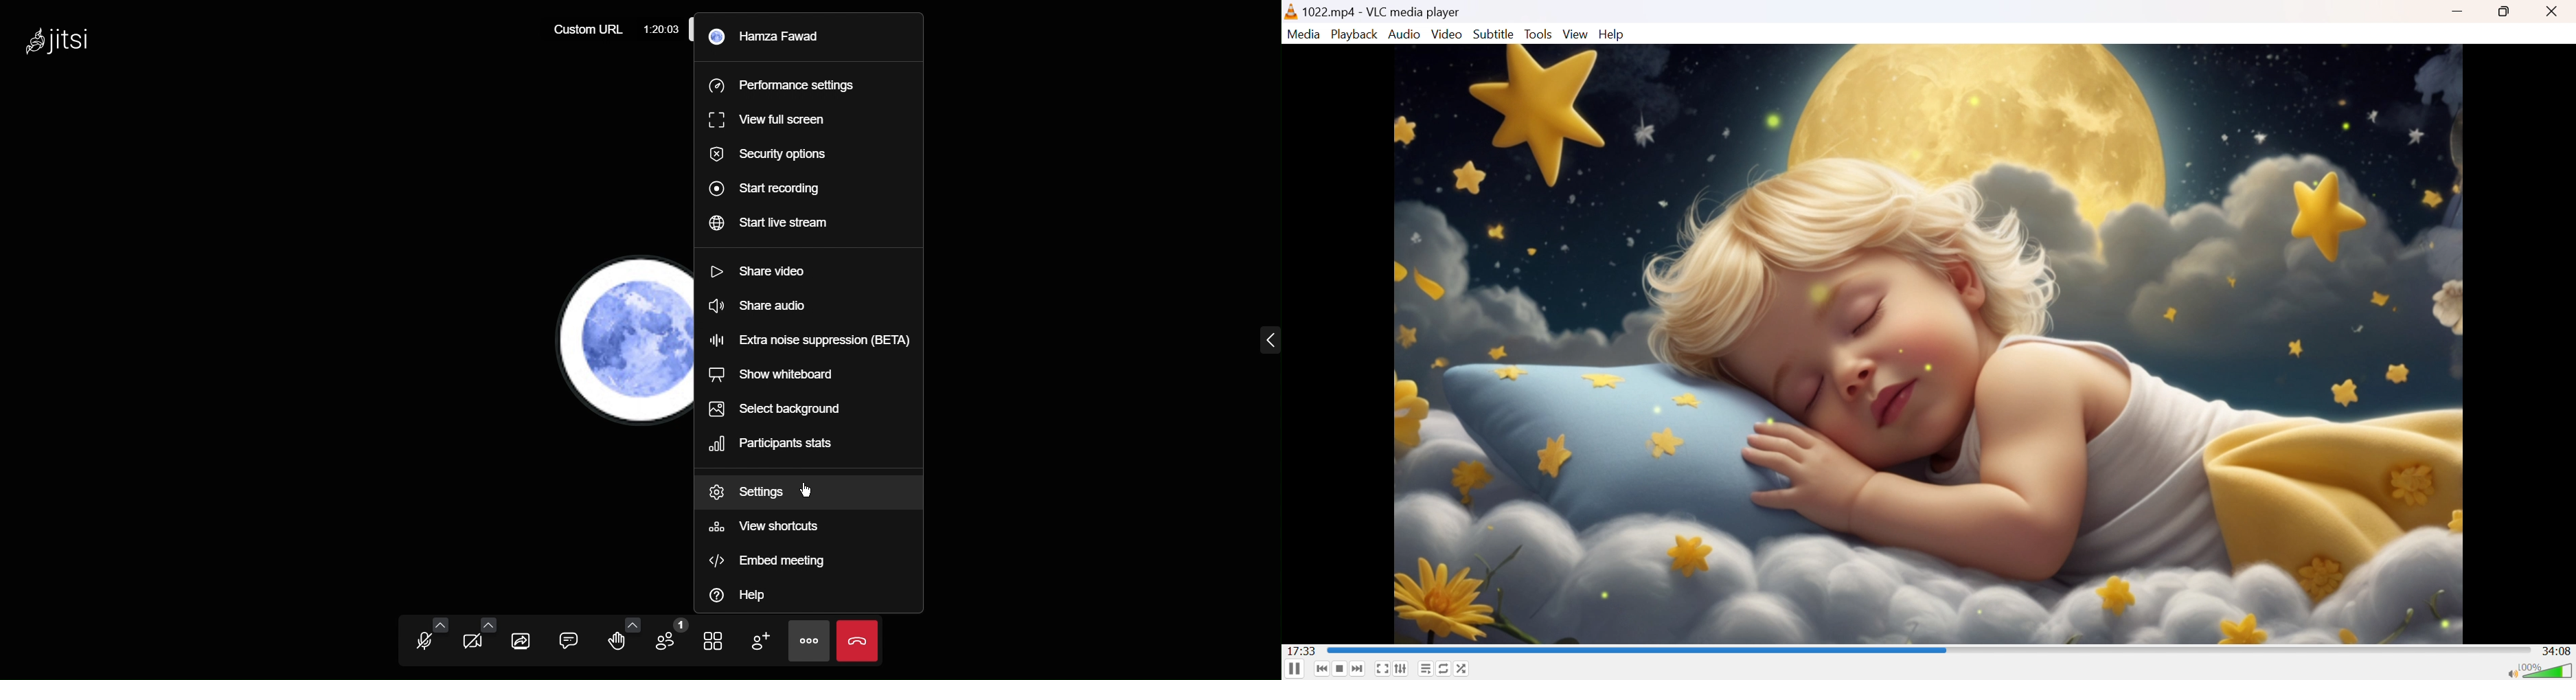 This screenshot has width=2576, height=700. Describe the element at coordinates (611, 339) in the screenshot. I see `Account Profile picture` at that location.